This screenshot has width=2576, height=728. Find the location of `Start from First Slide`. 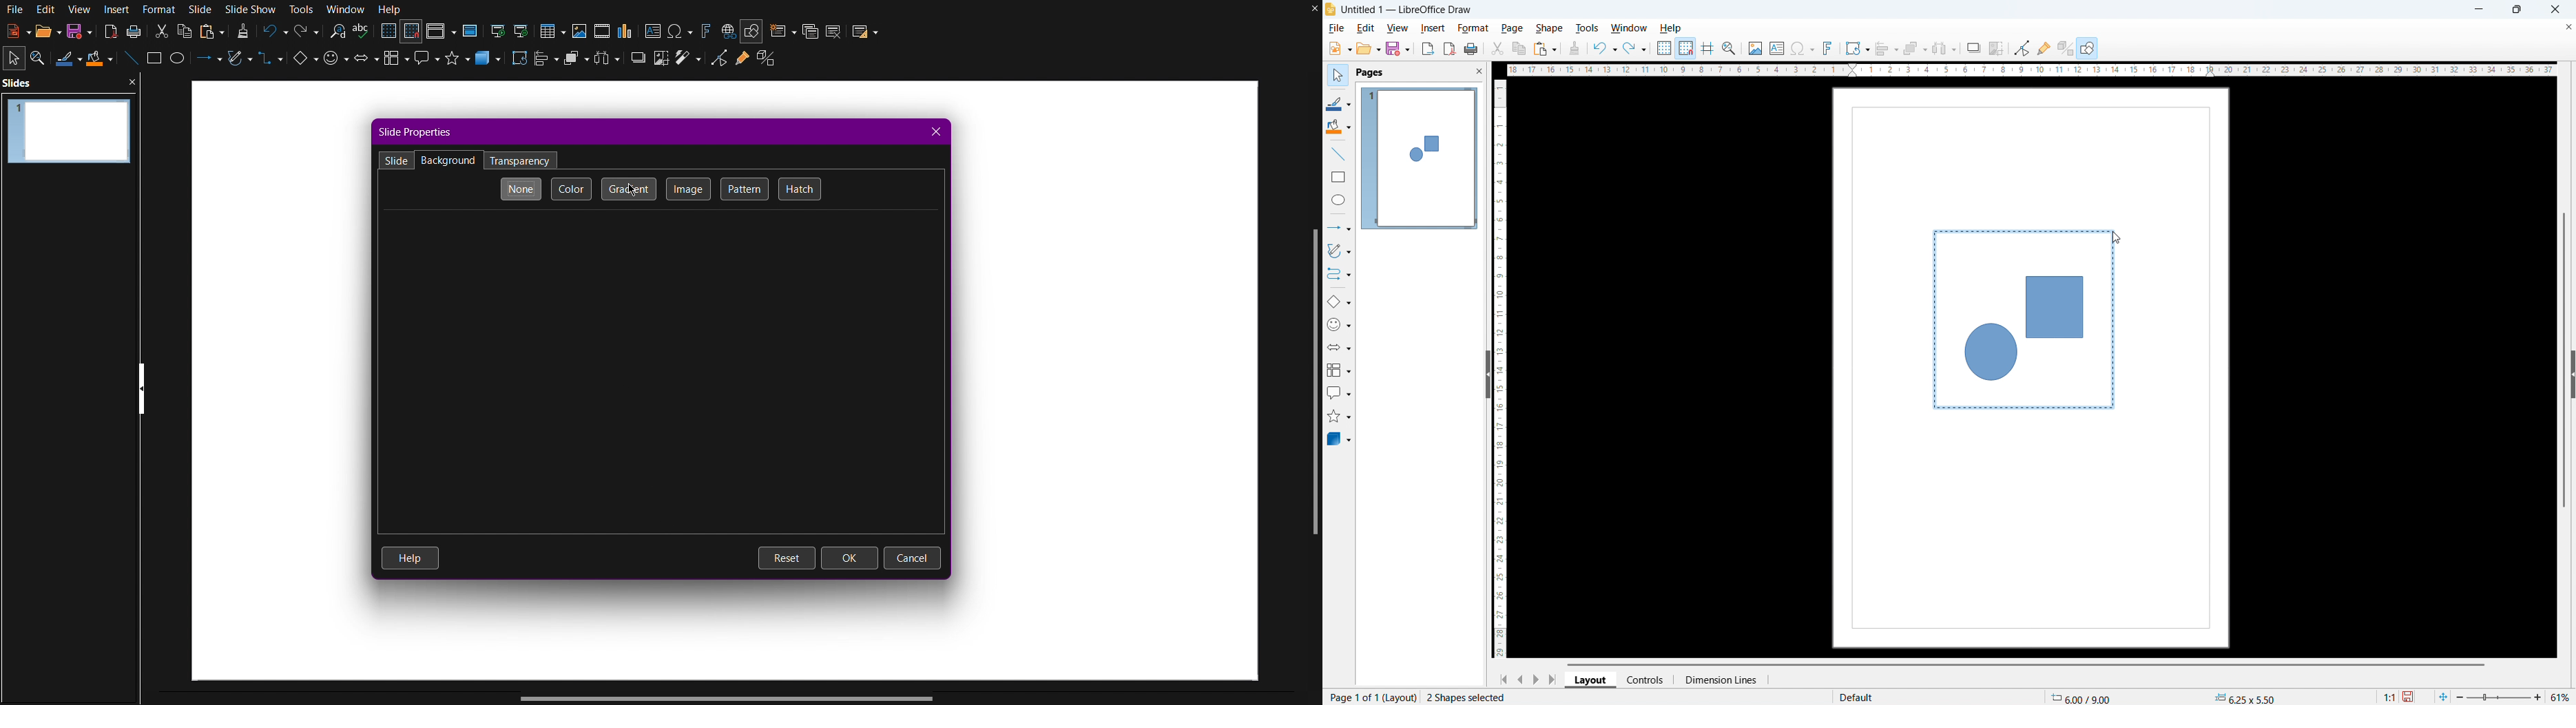

Start from First Slide is located at coordinates (498, 30).